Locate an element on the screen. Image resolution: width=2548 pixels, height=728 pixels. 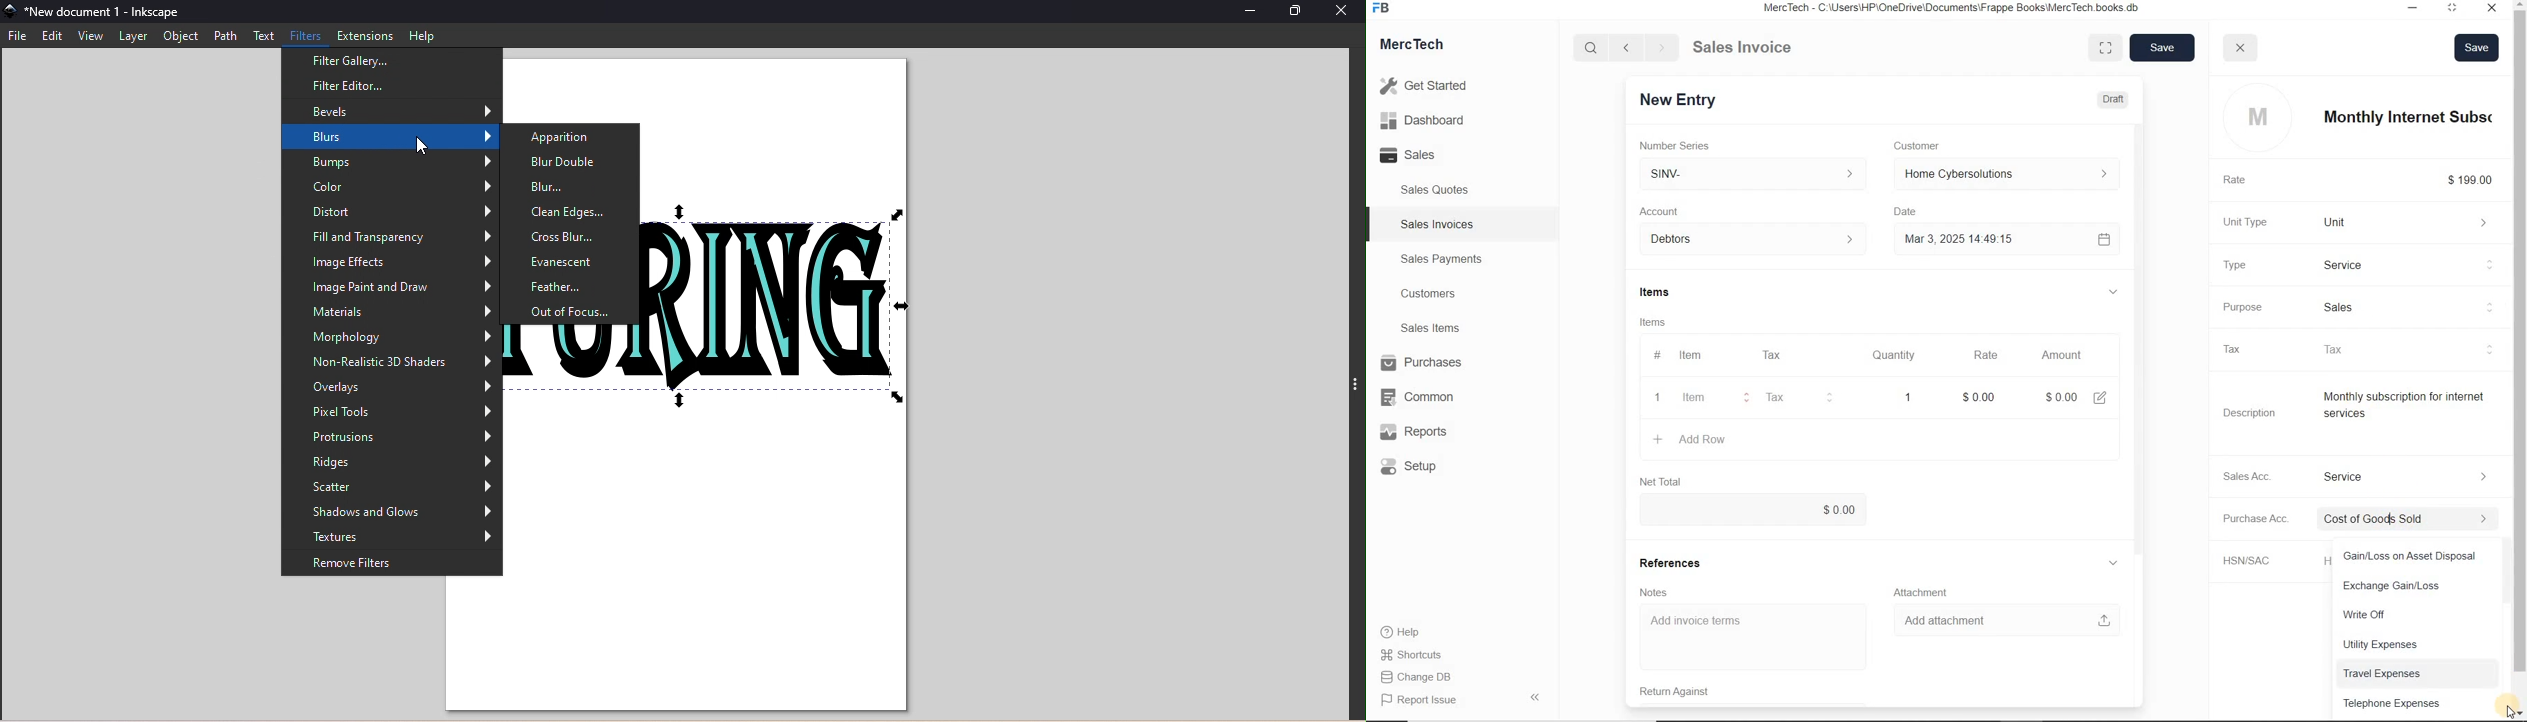
Sales Acc. is located at coordinates (2258, 476).